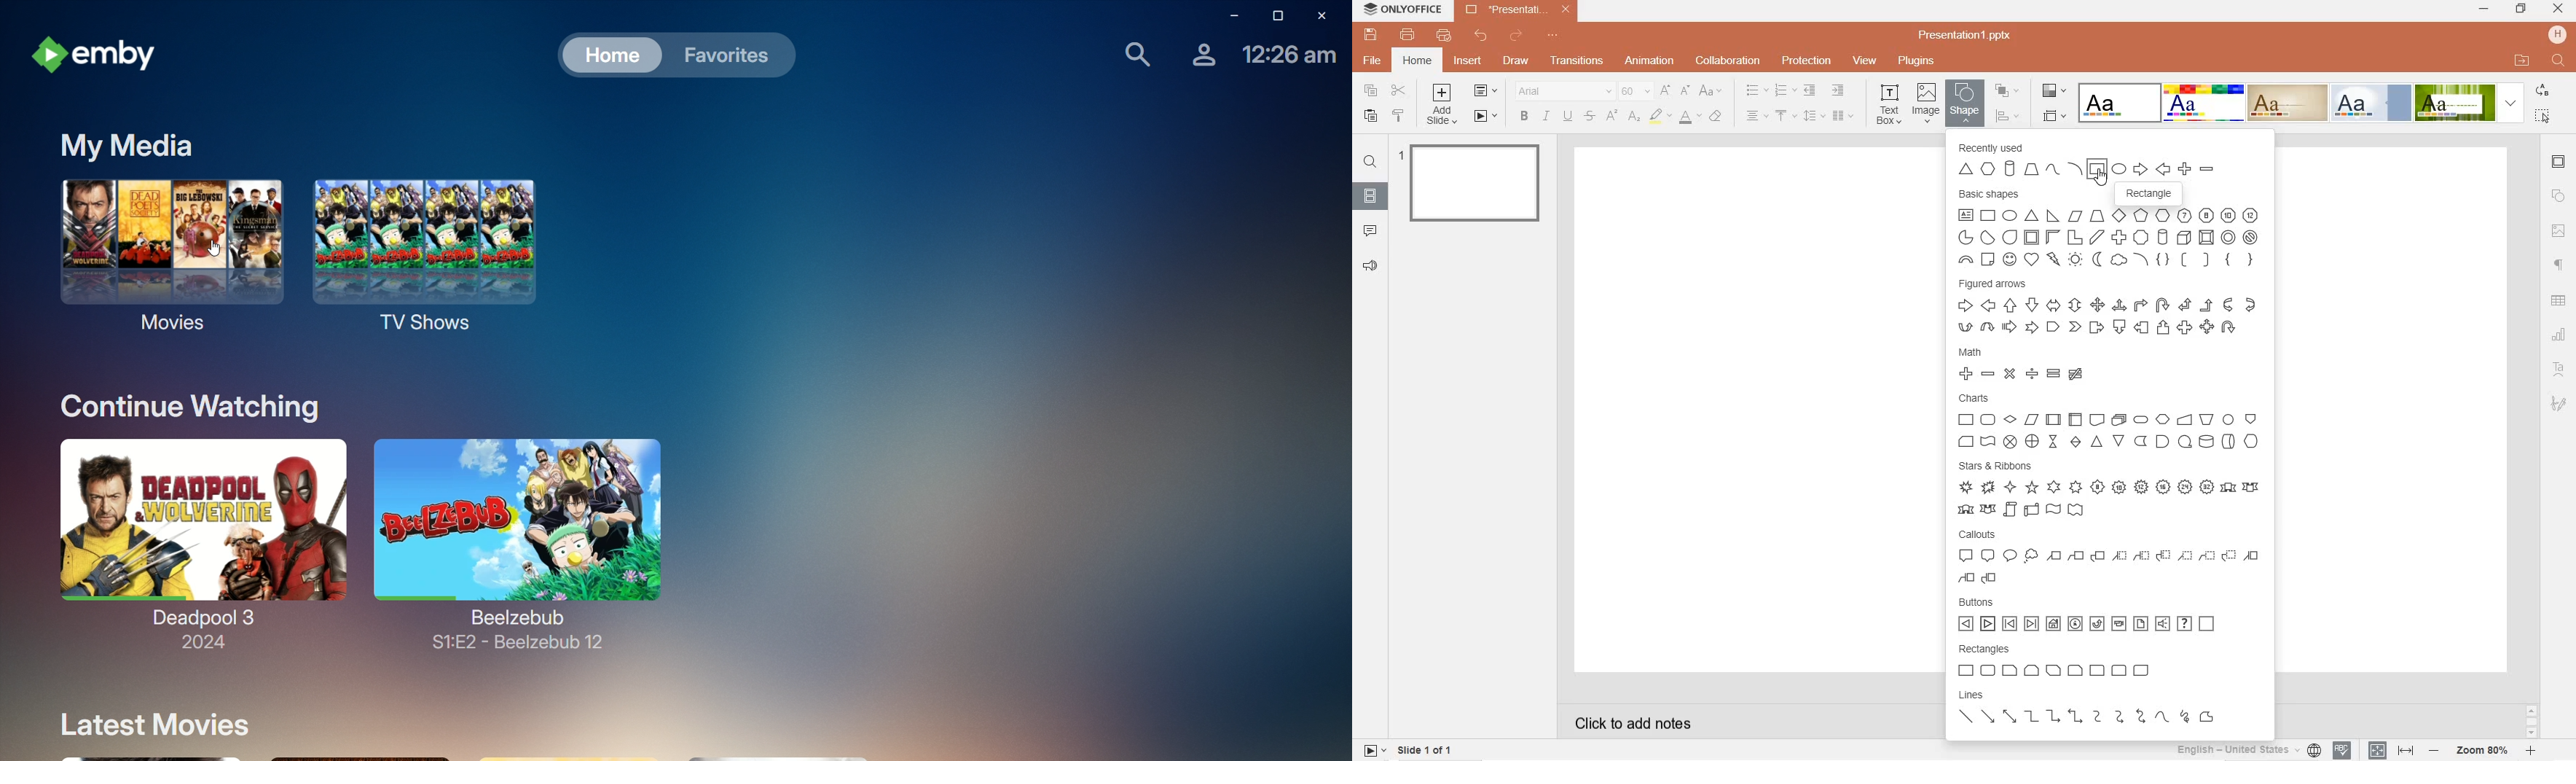  What do you see at coordinates (523, 529) in the screenshot?
I see `Beelzebub` at bounding box center [523, 529].